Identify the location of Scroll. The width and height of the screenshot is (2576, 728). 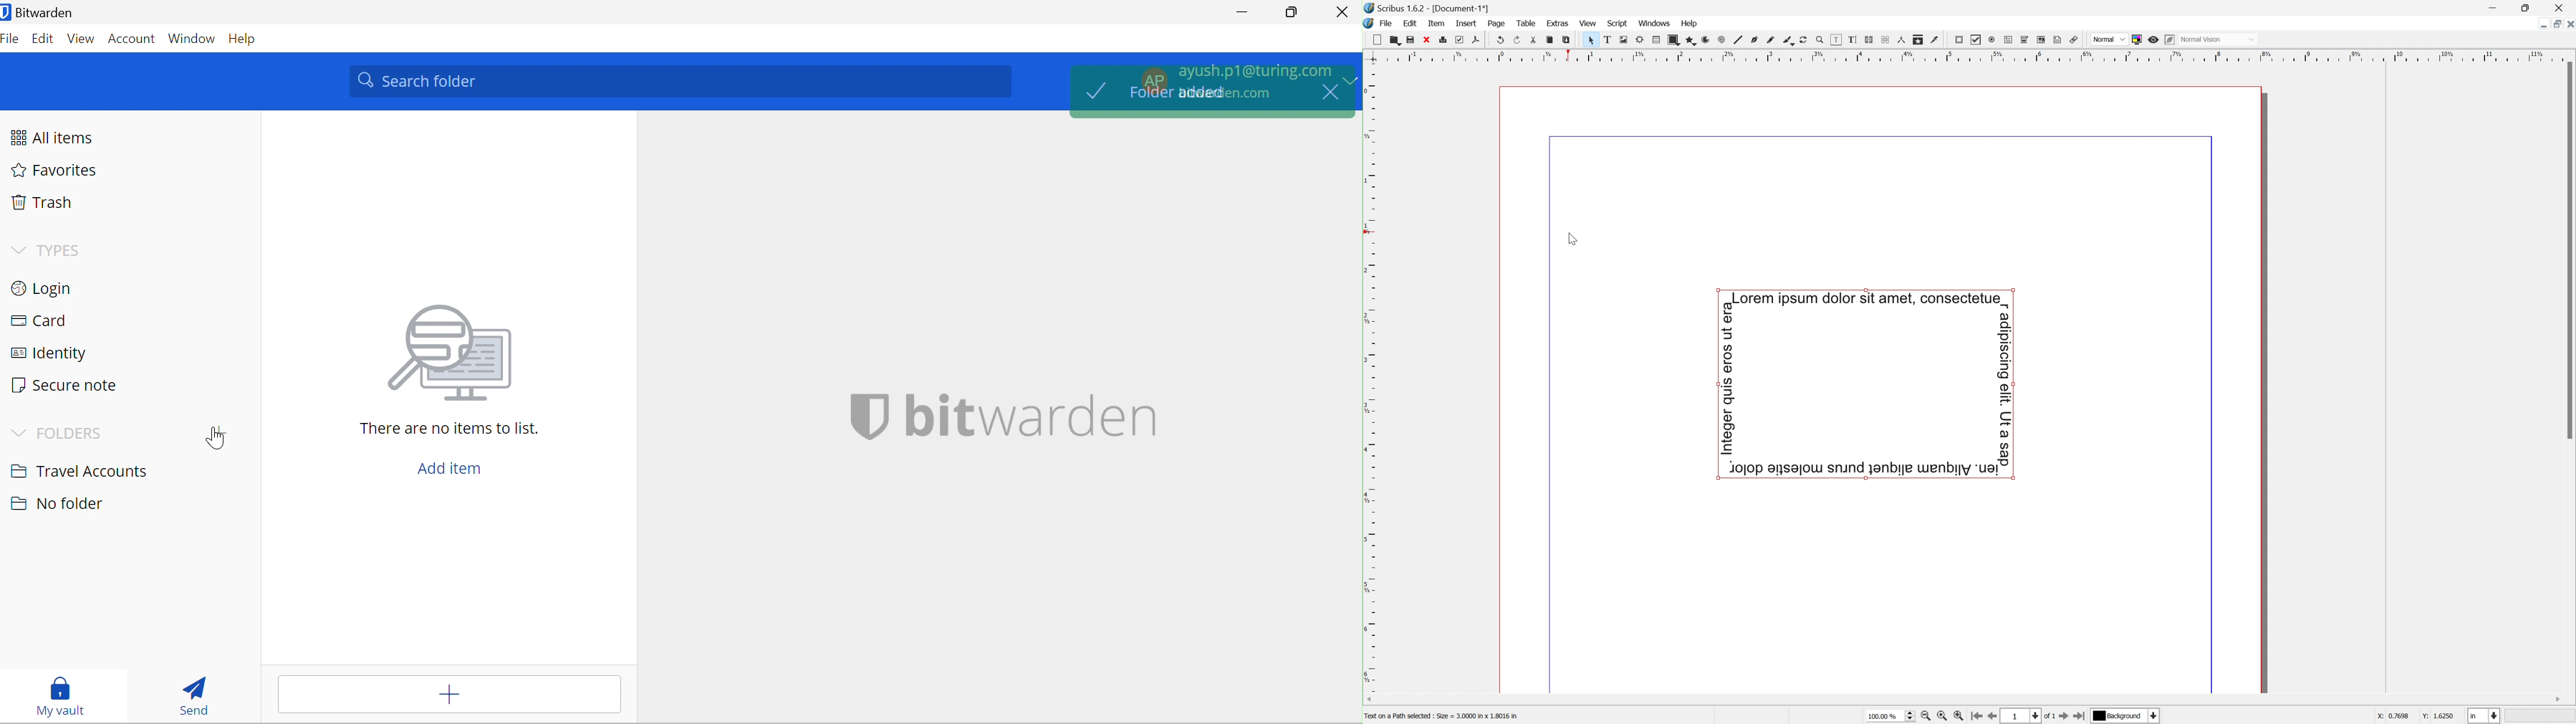
(1965, 701).